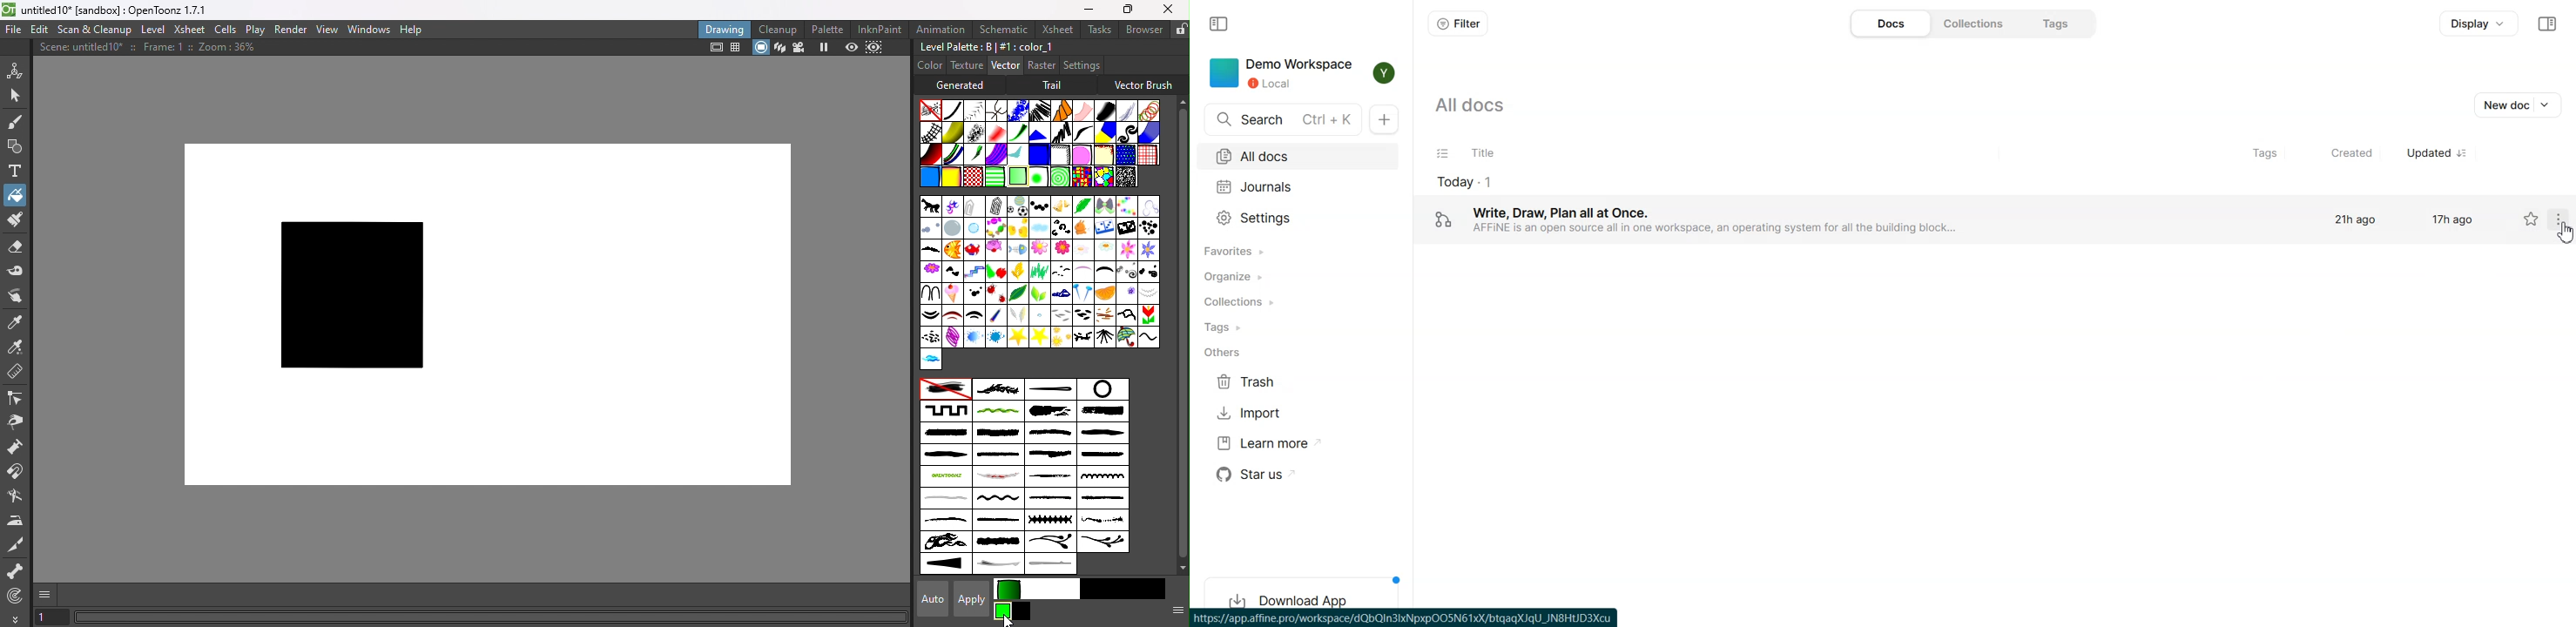 This screenshot has height=644, width=2576. Describe the element at coordinates (1041, 590) in the screenshot. I see `current style` at that location.